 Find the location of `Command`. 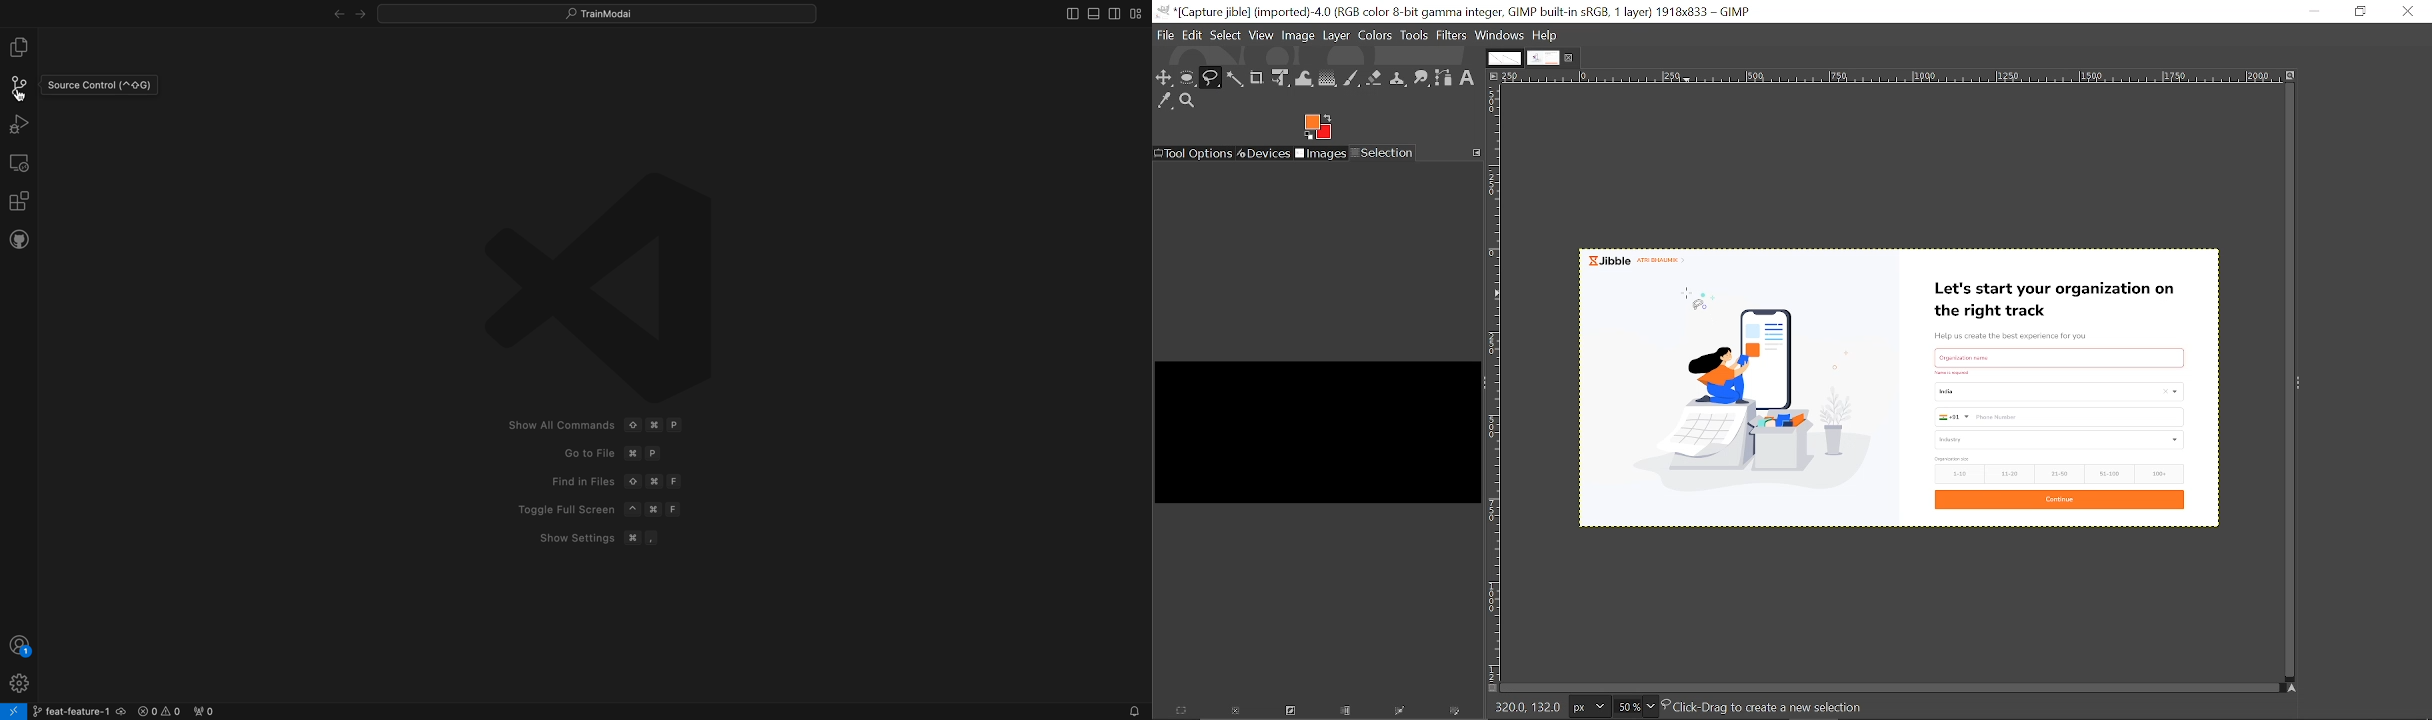

Command is located at coordinates (634, 540).